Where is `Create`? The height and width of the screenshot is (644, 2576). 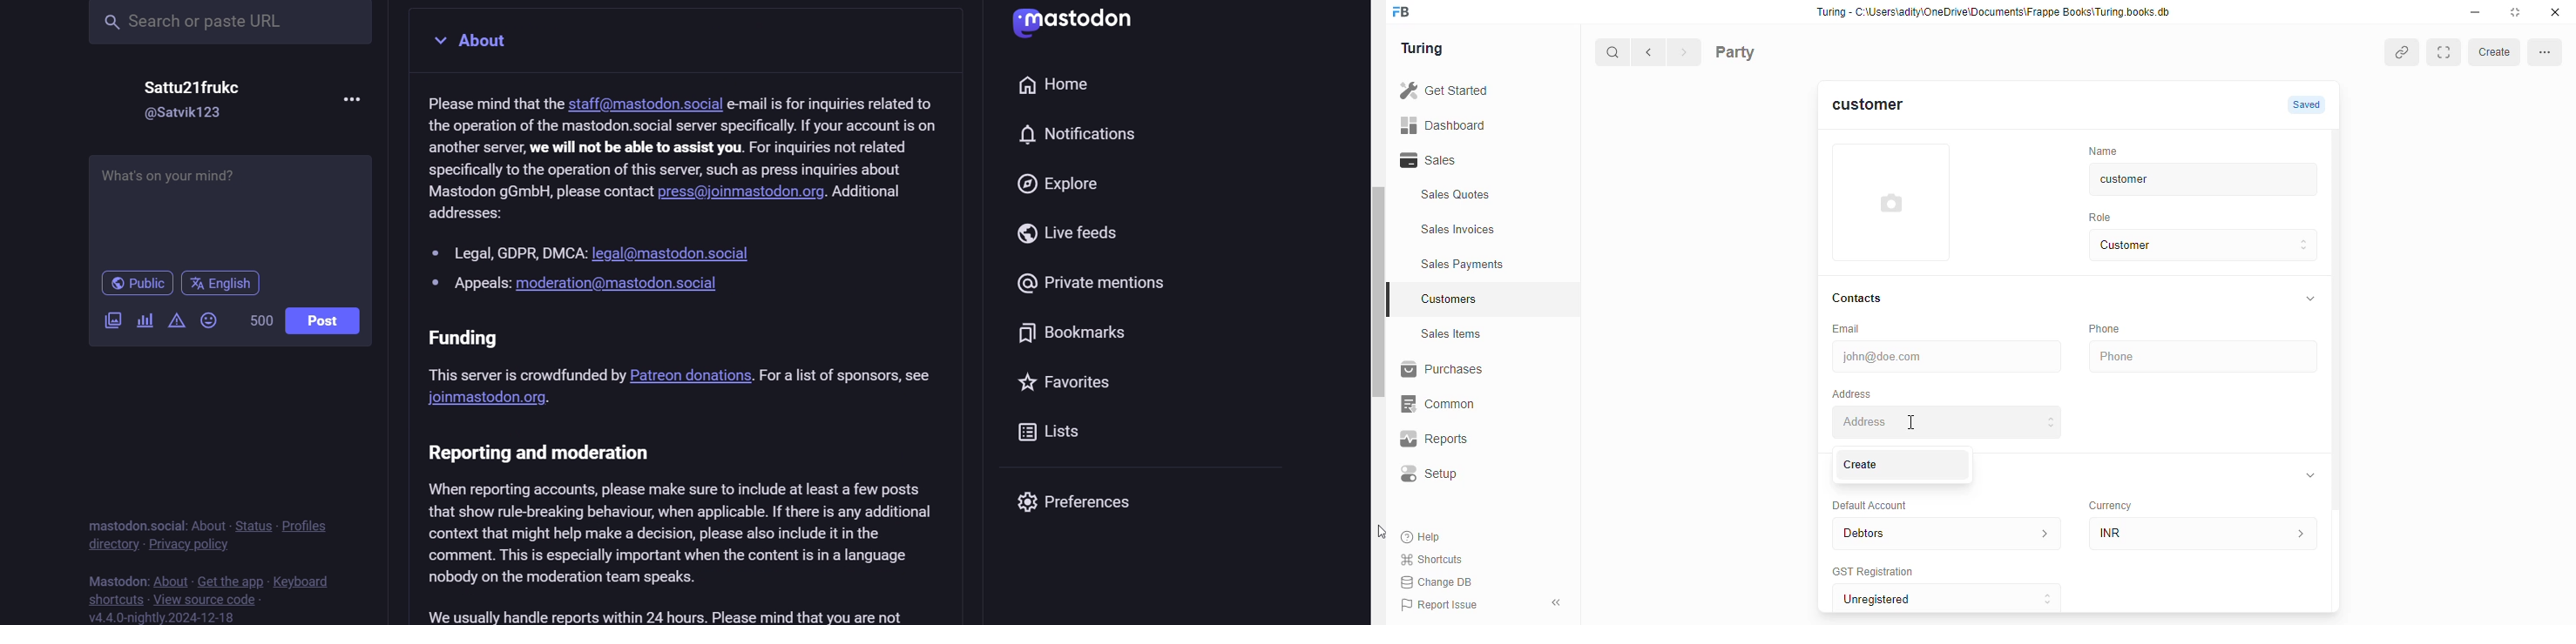 Create is located at coordinates (1903, 466).